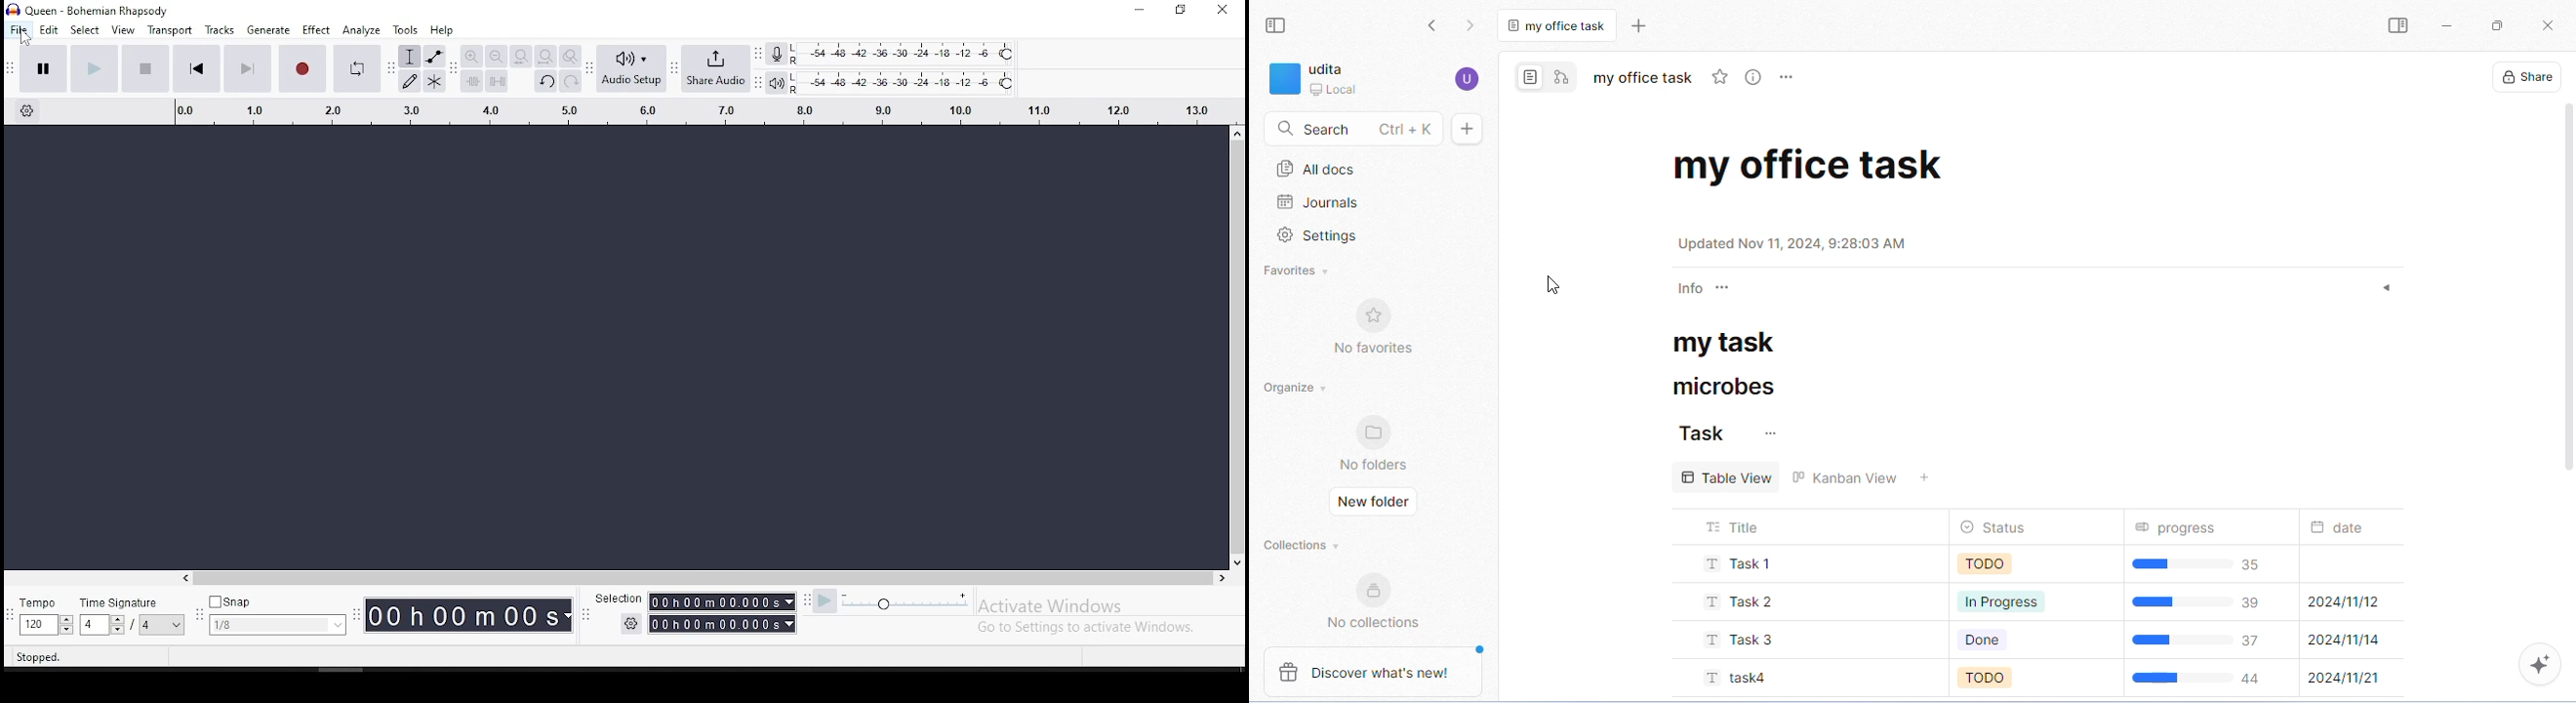 This screenshot has height=728, width=2576. What do you see at coordinates (2498, 25) in the screenshot?
I see `maximize` at bounding box center [2498, 25].